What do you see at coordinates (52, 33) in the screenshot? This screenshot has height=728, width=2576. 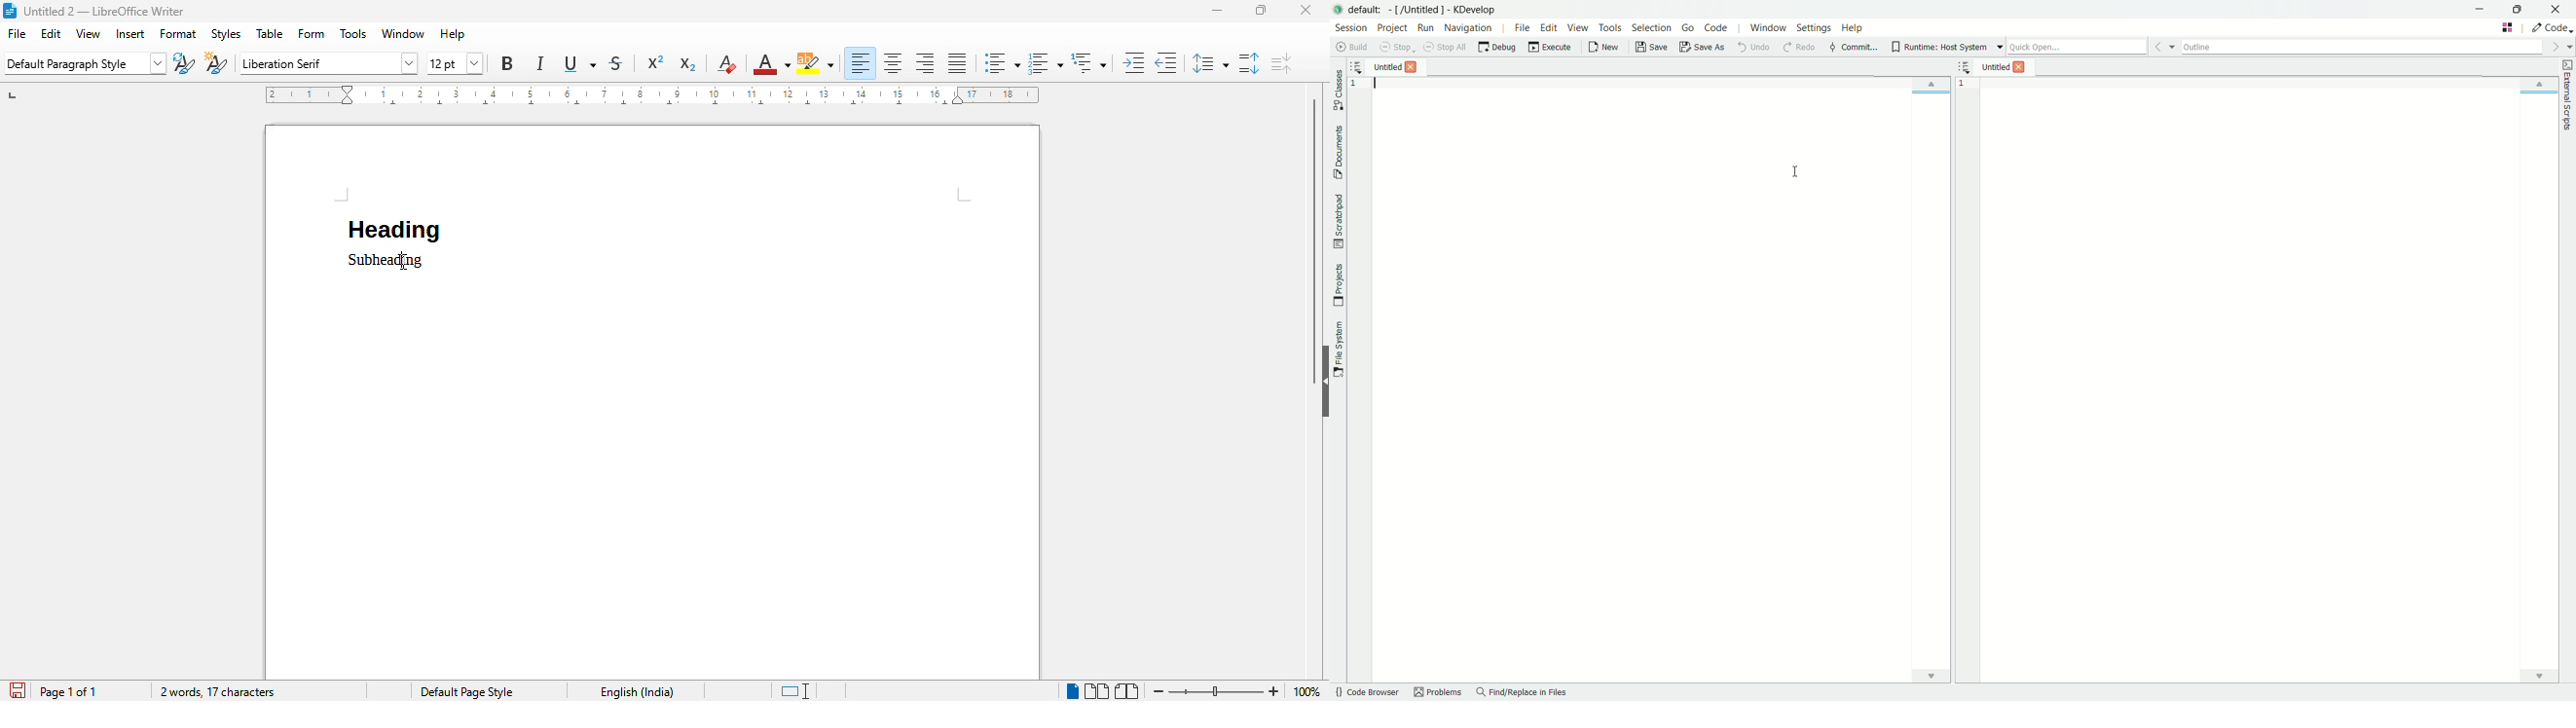 I see `edit` at bounding box center [52, 33].